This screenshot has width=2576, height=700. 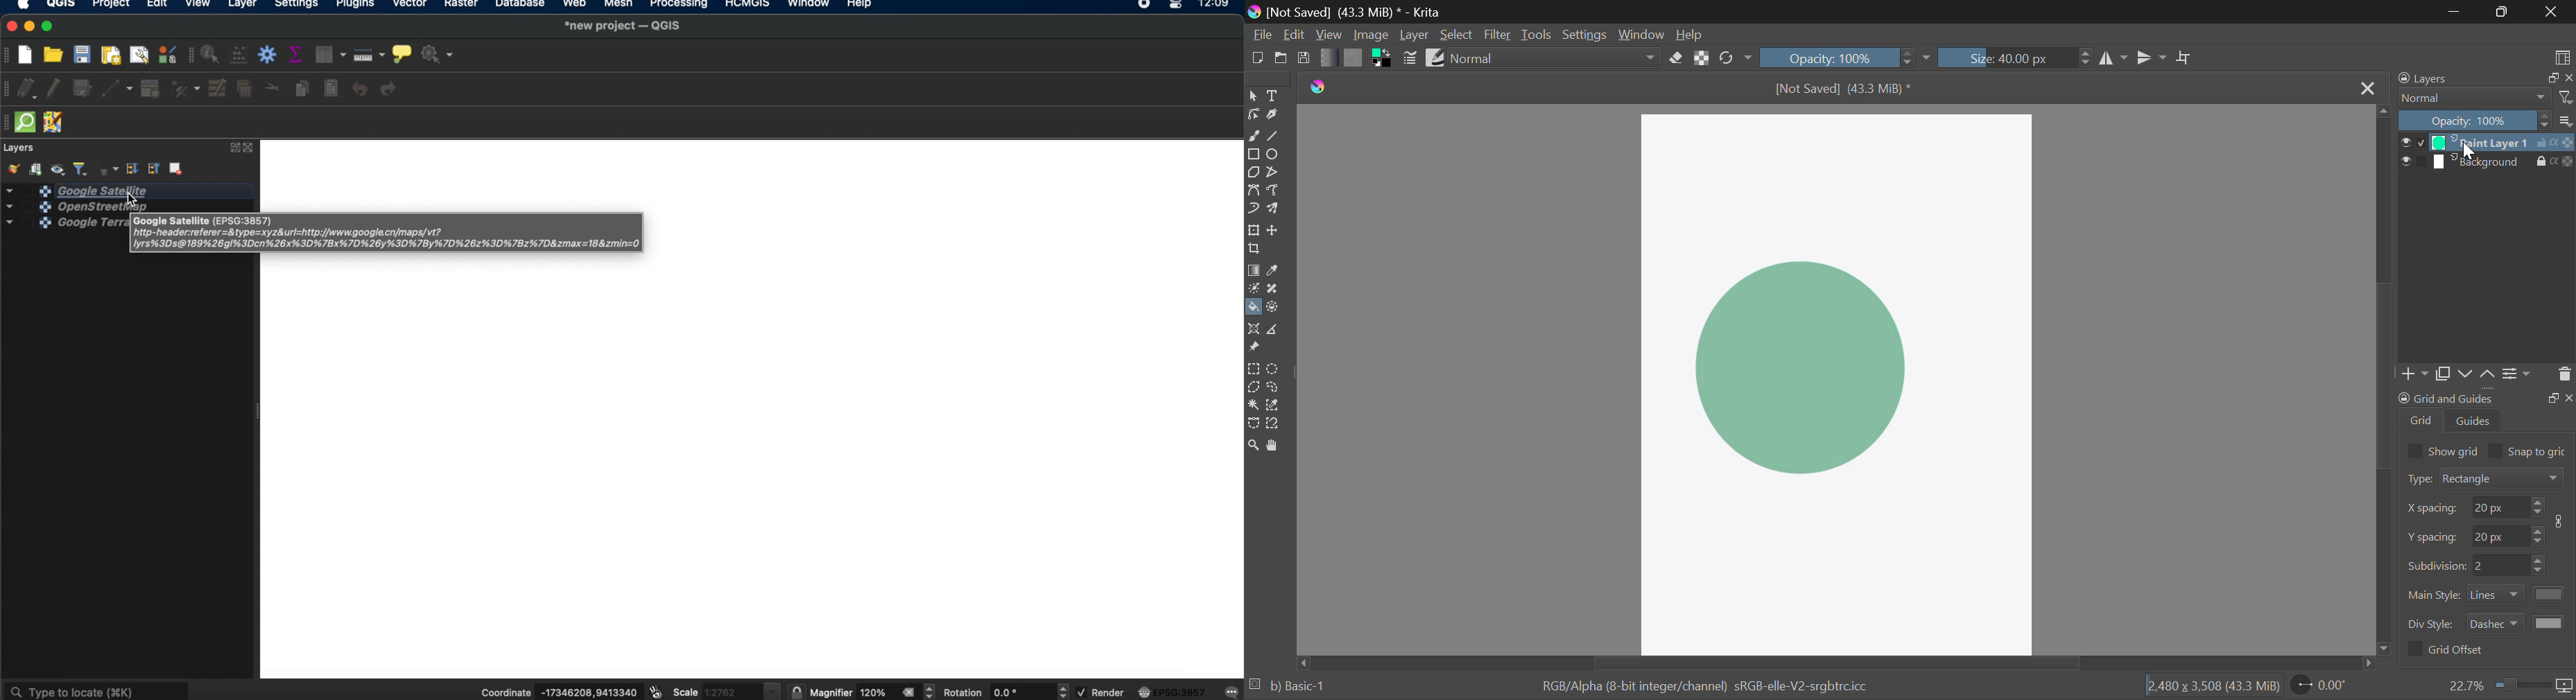 I want to click on Snap to grid, so click(x=2530, y=450).